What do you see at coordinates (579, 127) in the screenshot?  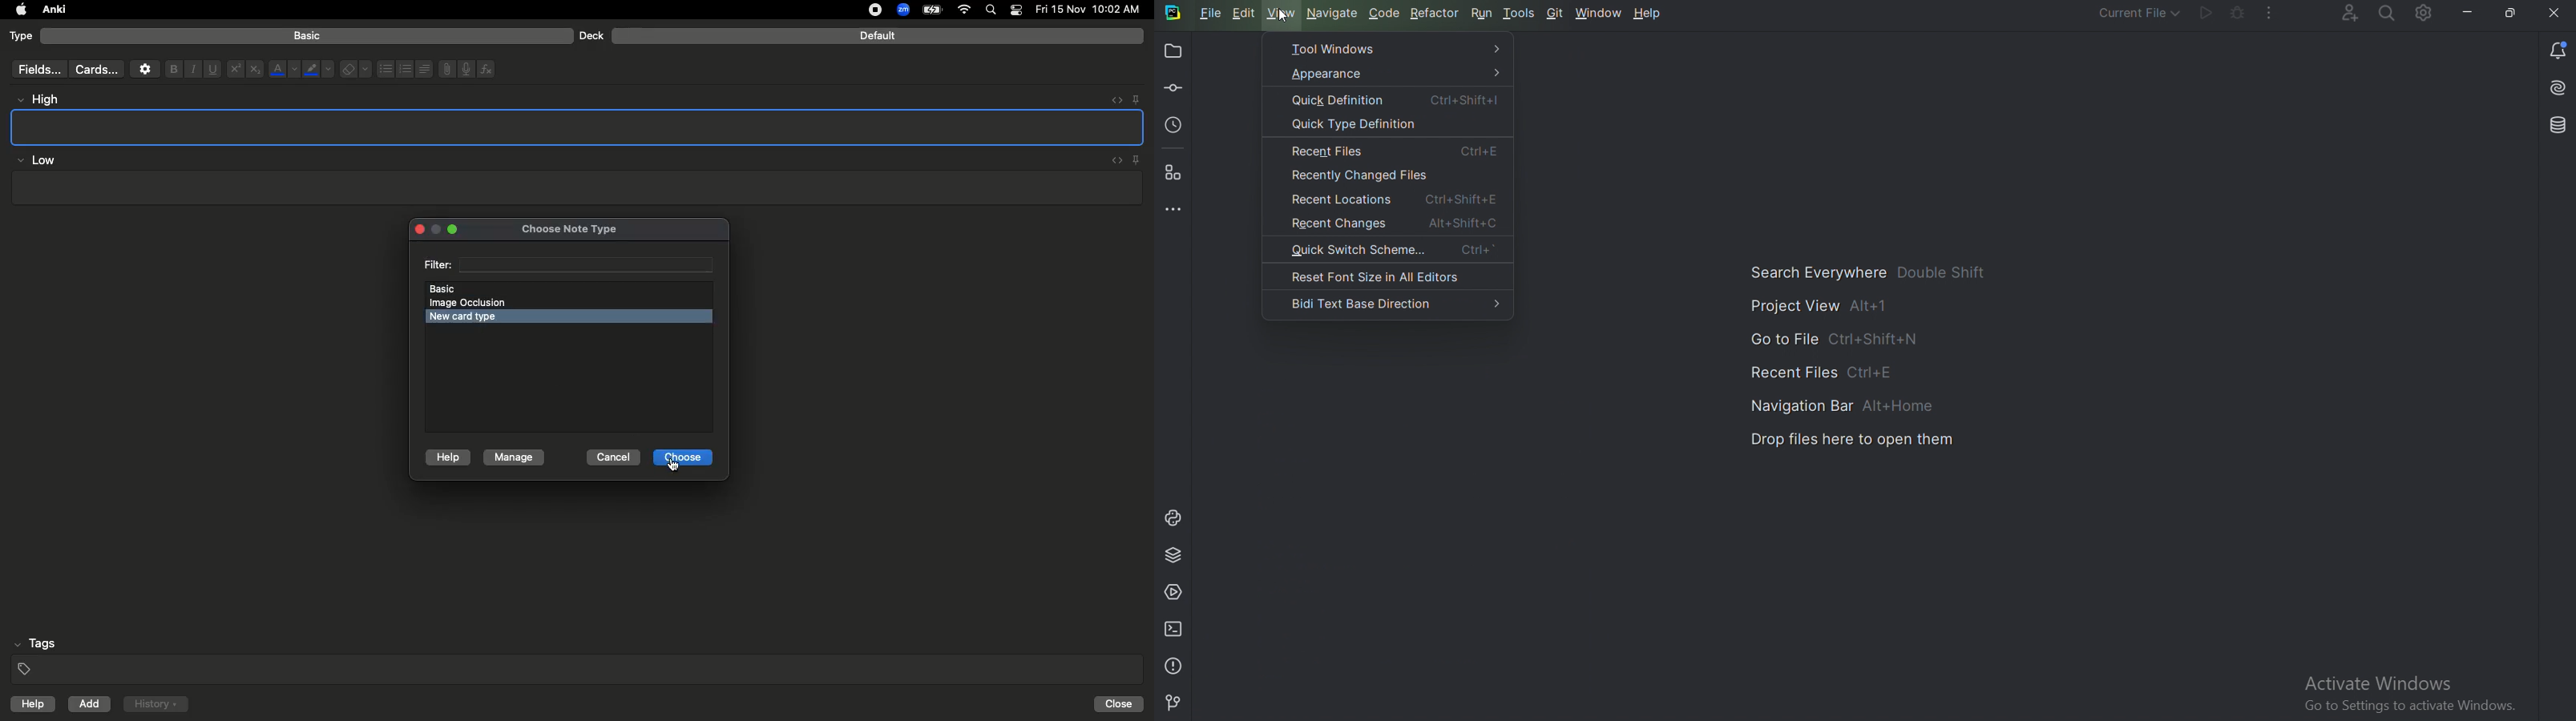 I see `Textbox` at bounding box center [579, 127].